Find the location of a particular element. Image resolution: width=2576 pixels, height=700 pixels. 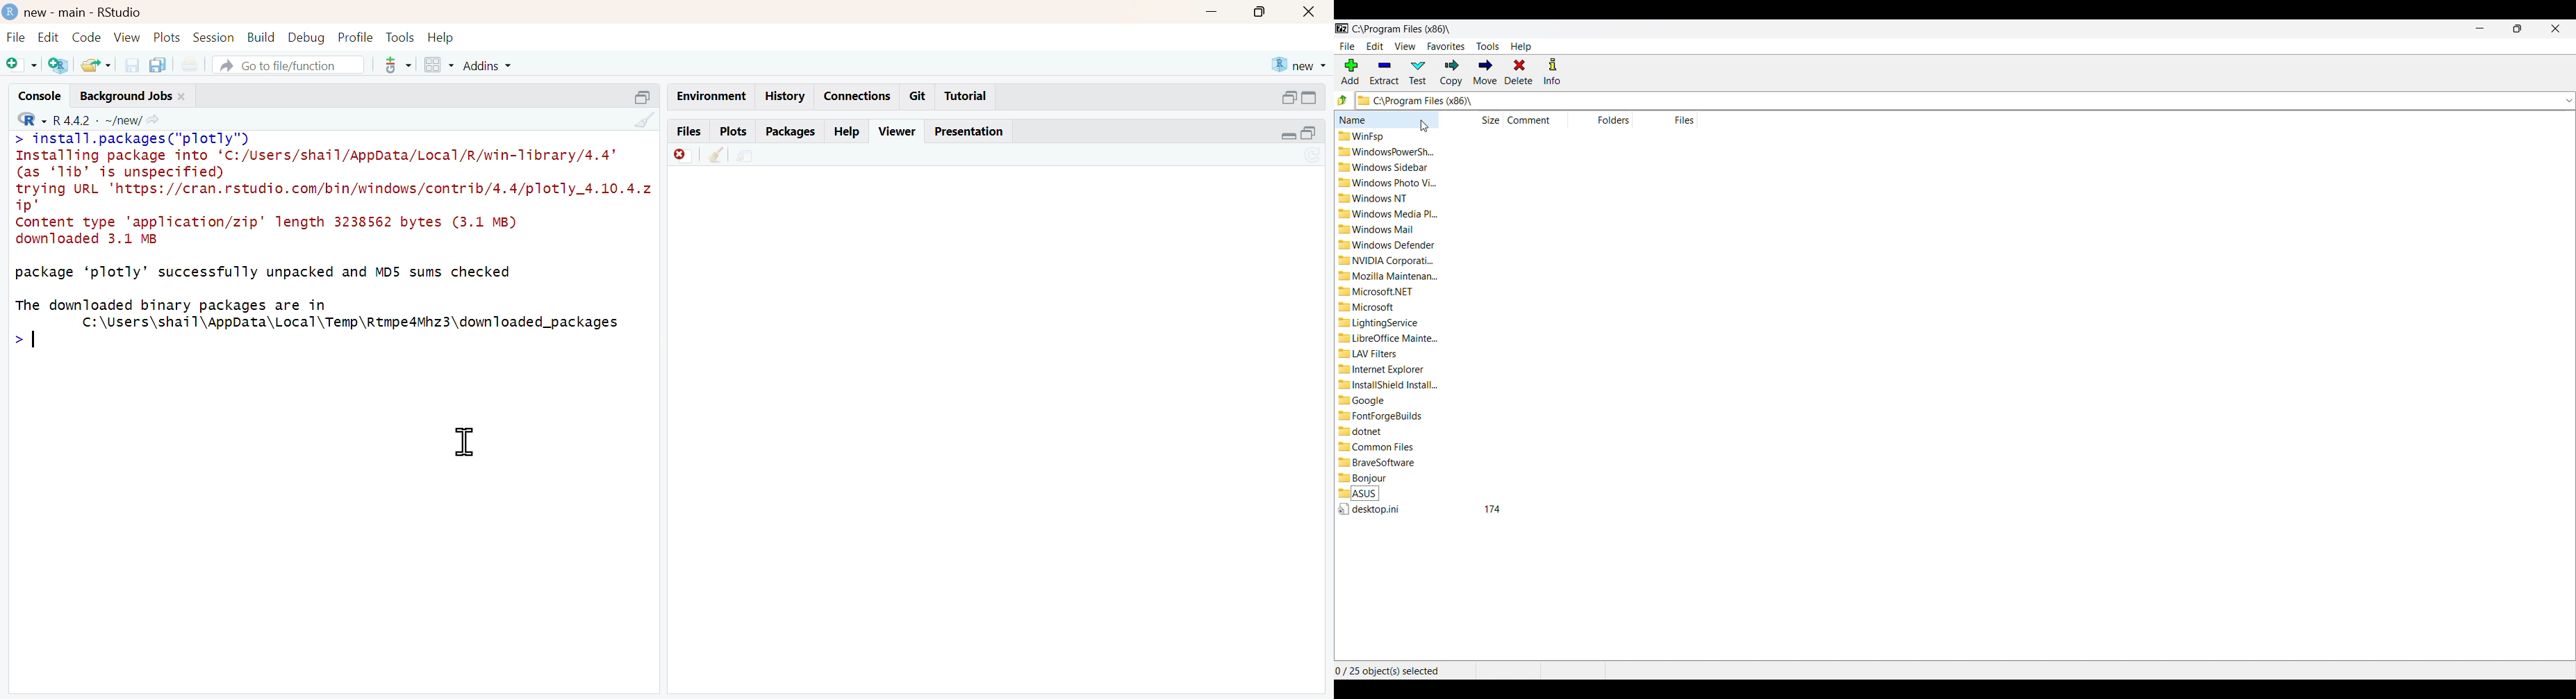

plots is located at coordinates (169, 38).